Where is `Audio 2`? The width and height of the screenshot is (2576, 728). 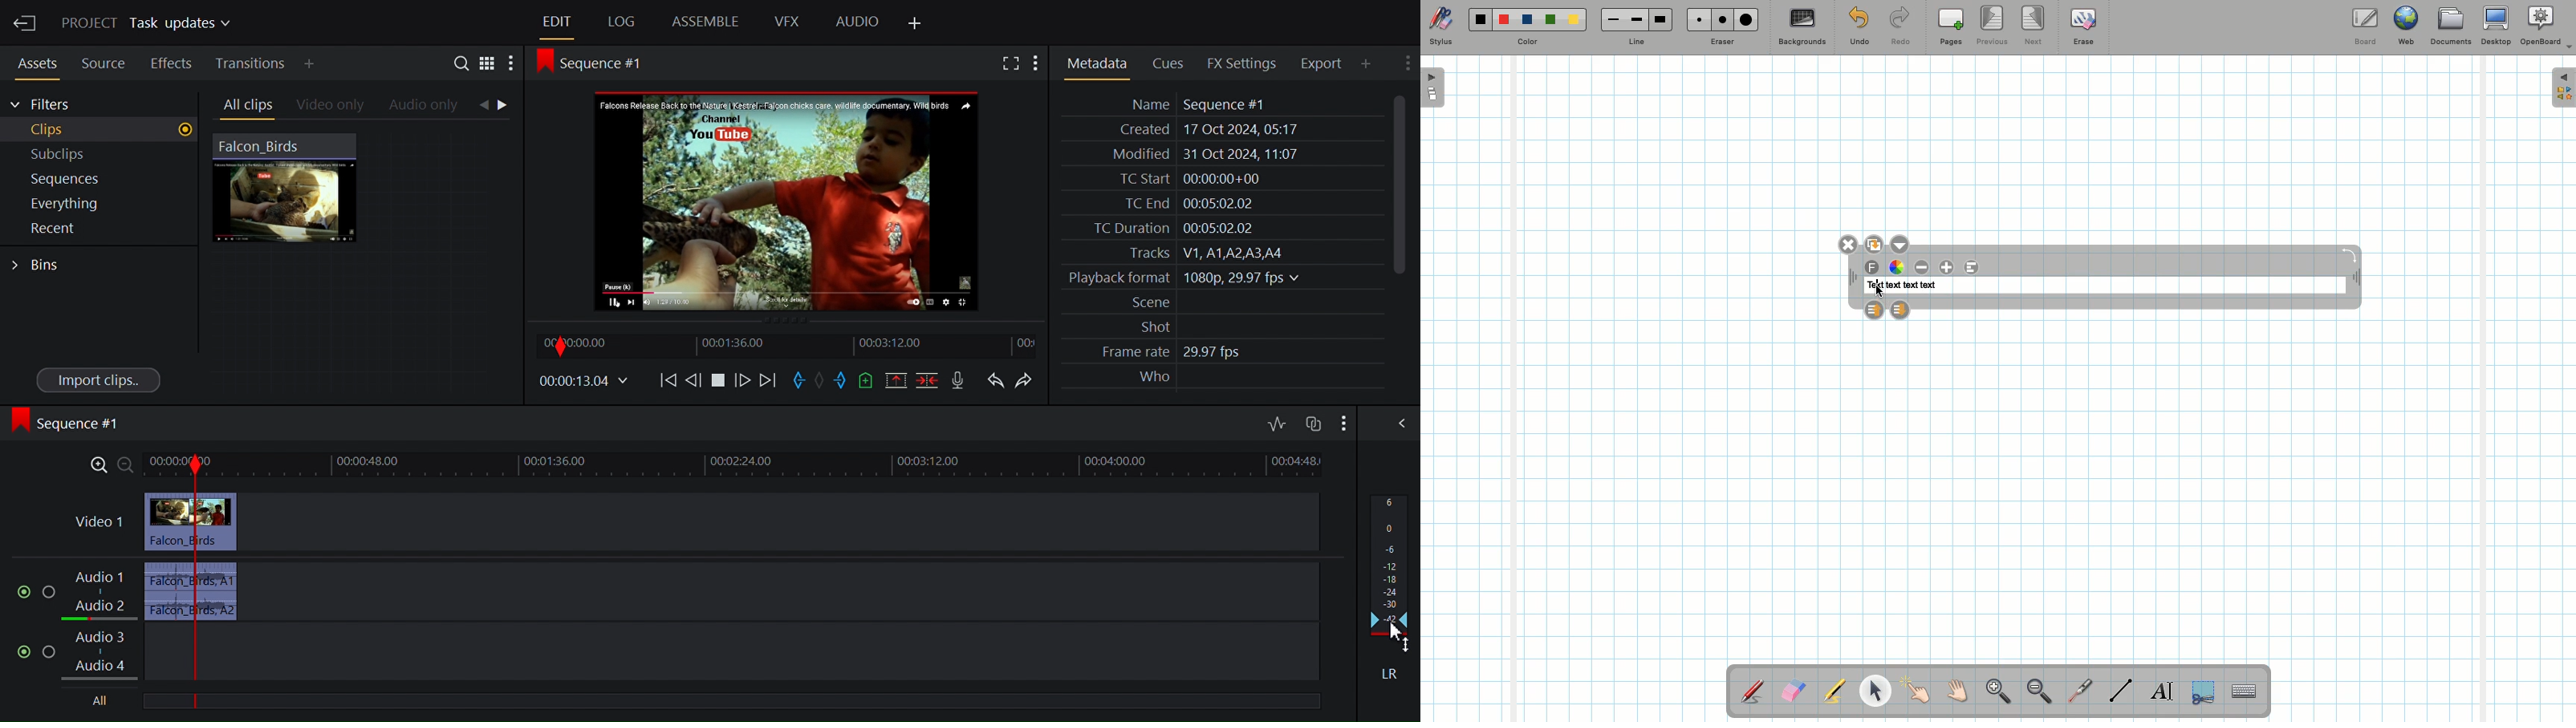
Audio 2 is located at coordinates (98, 608).